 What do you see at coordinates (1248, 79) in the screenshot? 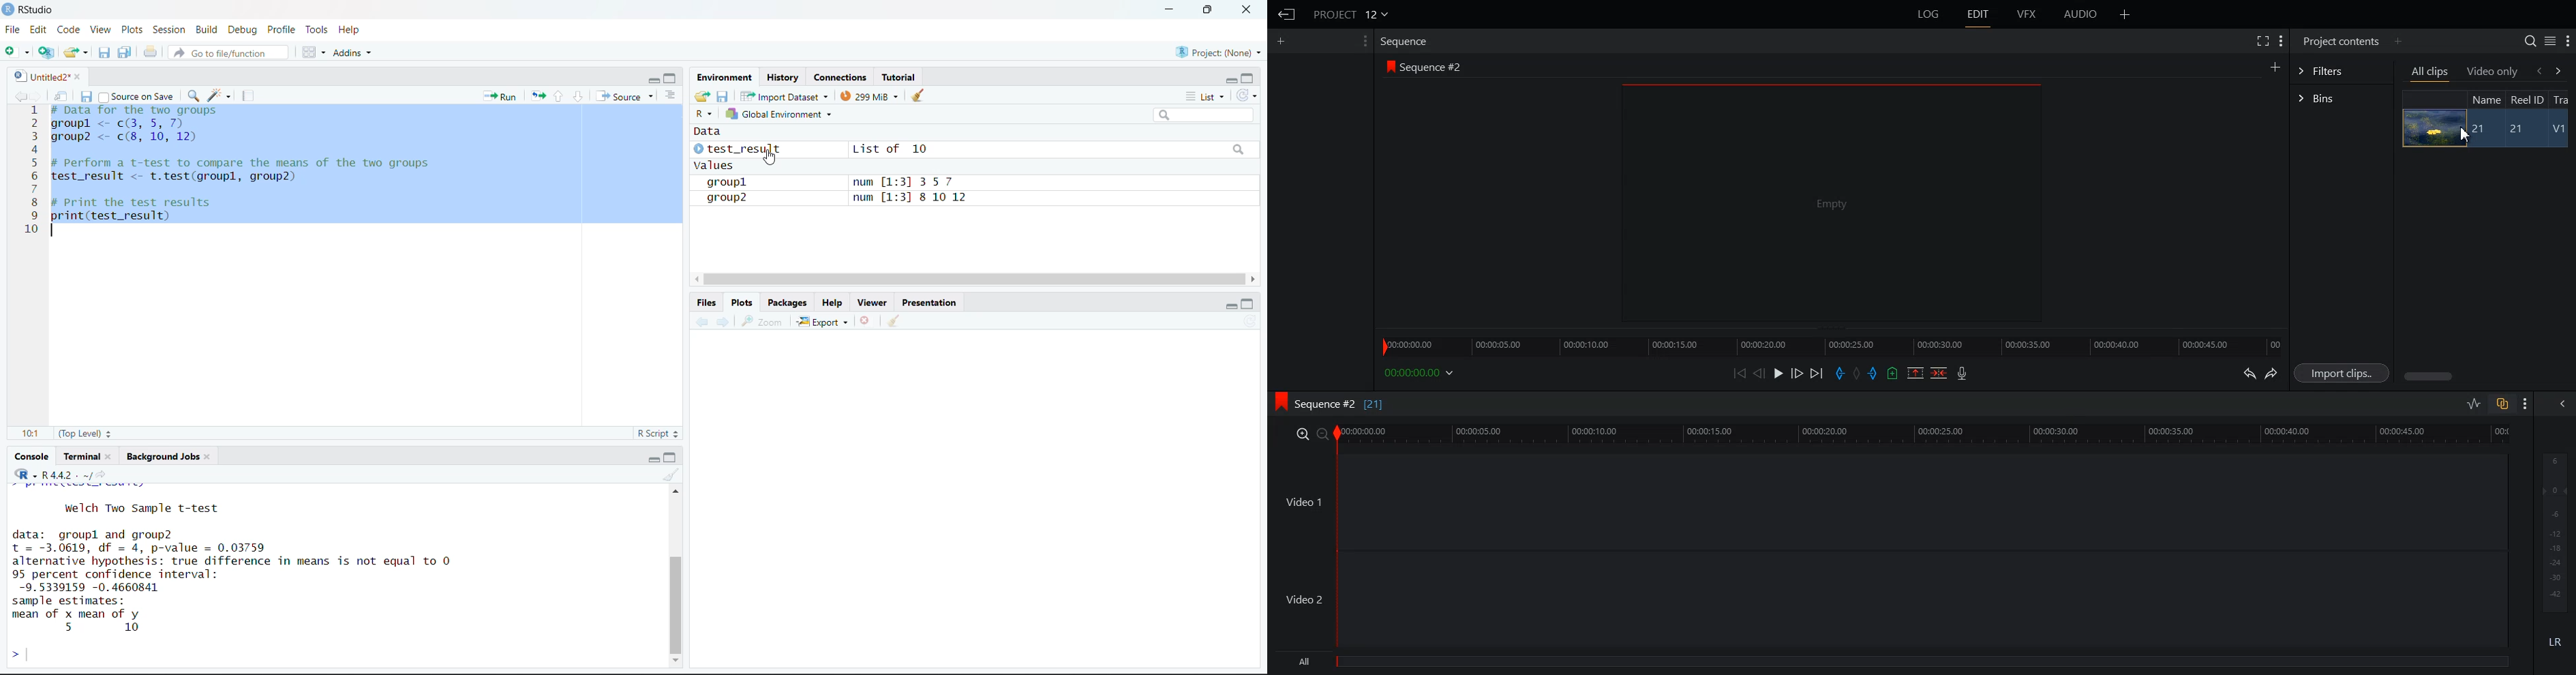
I see `maximize` at bounding box center [1248, 79].